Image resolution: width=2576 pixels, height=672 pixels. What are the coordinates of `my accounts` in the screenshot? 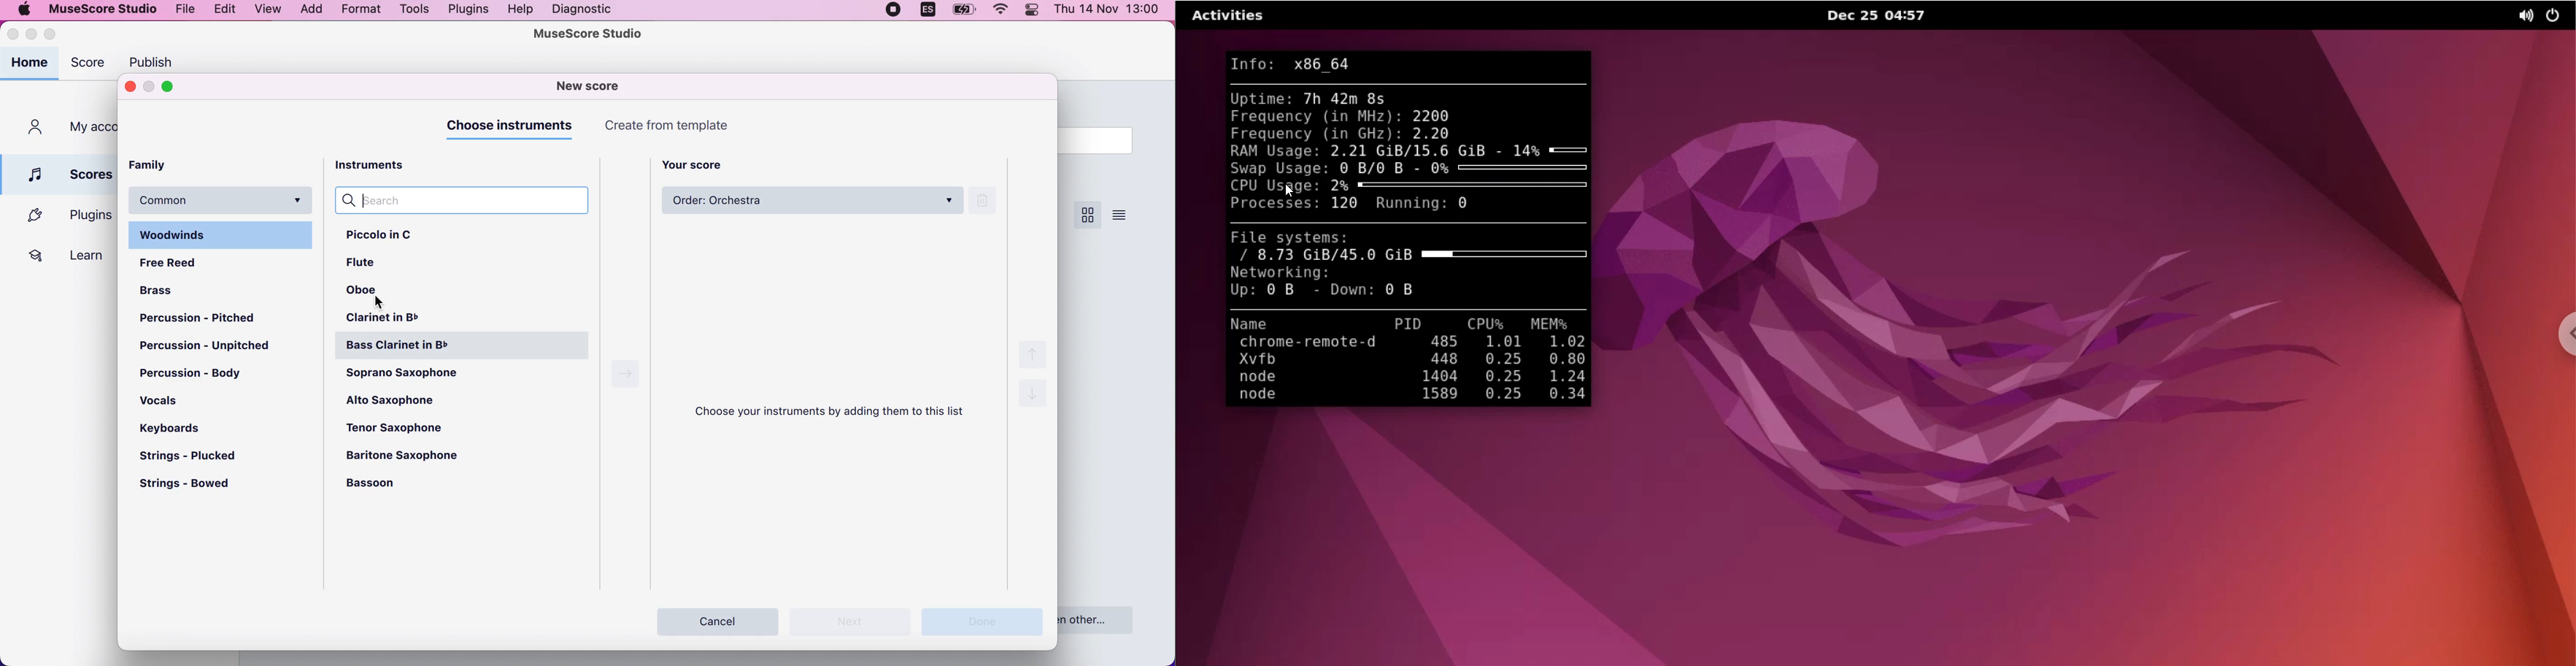 It's located at (67, 129).